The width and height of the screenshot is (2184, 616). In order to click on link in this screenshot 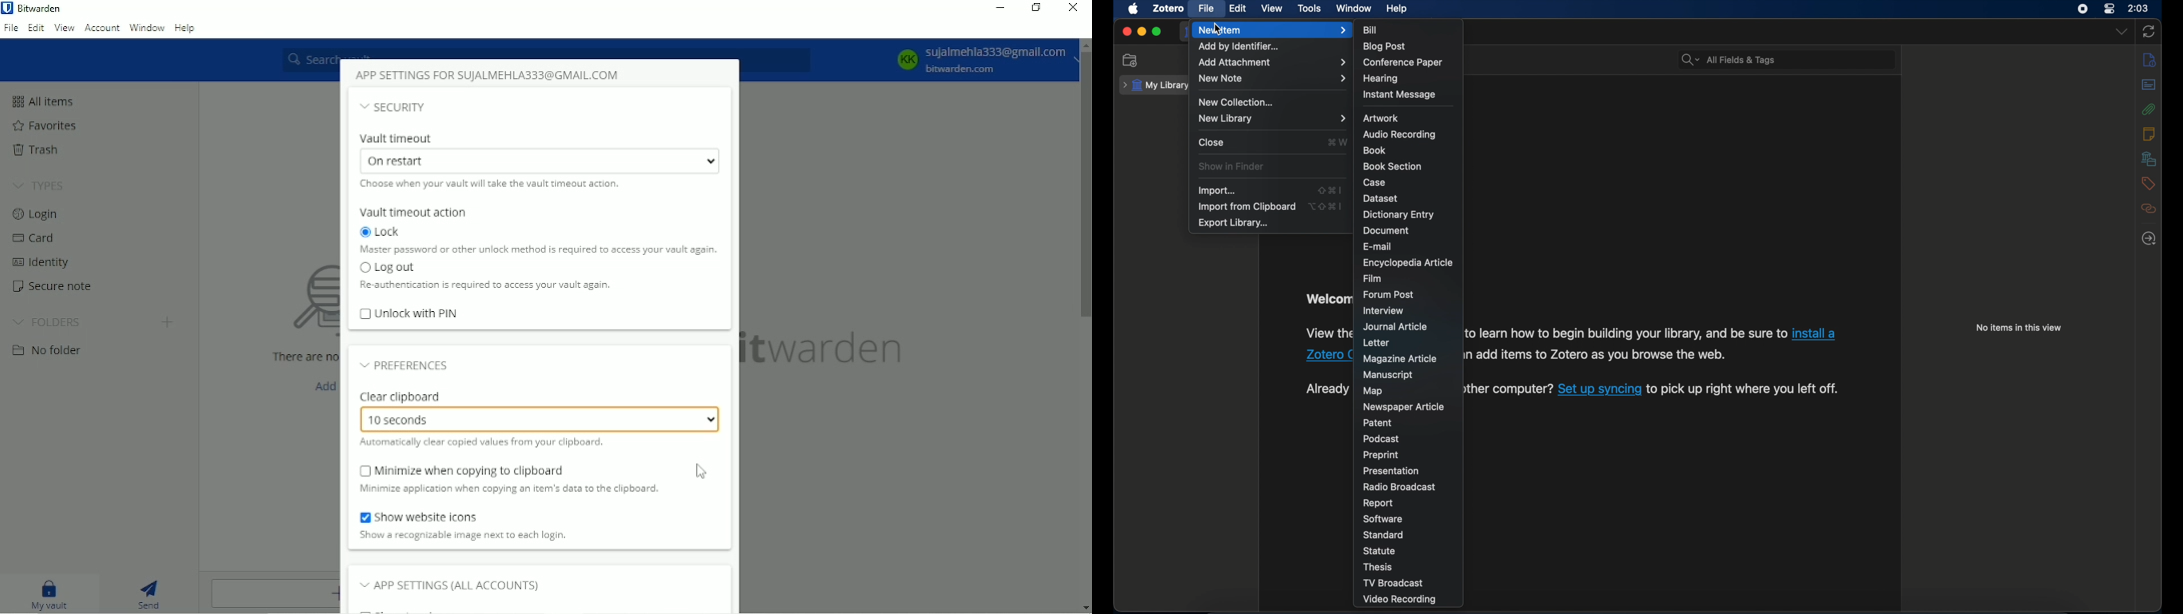, I will do `click(1817, 333)`.